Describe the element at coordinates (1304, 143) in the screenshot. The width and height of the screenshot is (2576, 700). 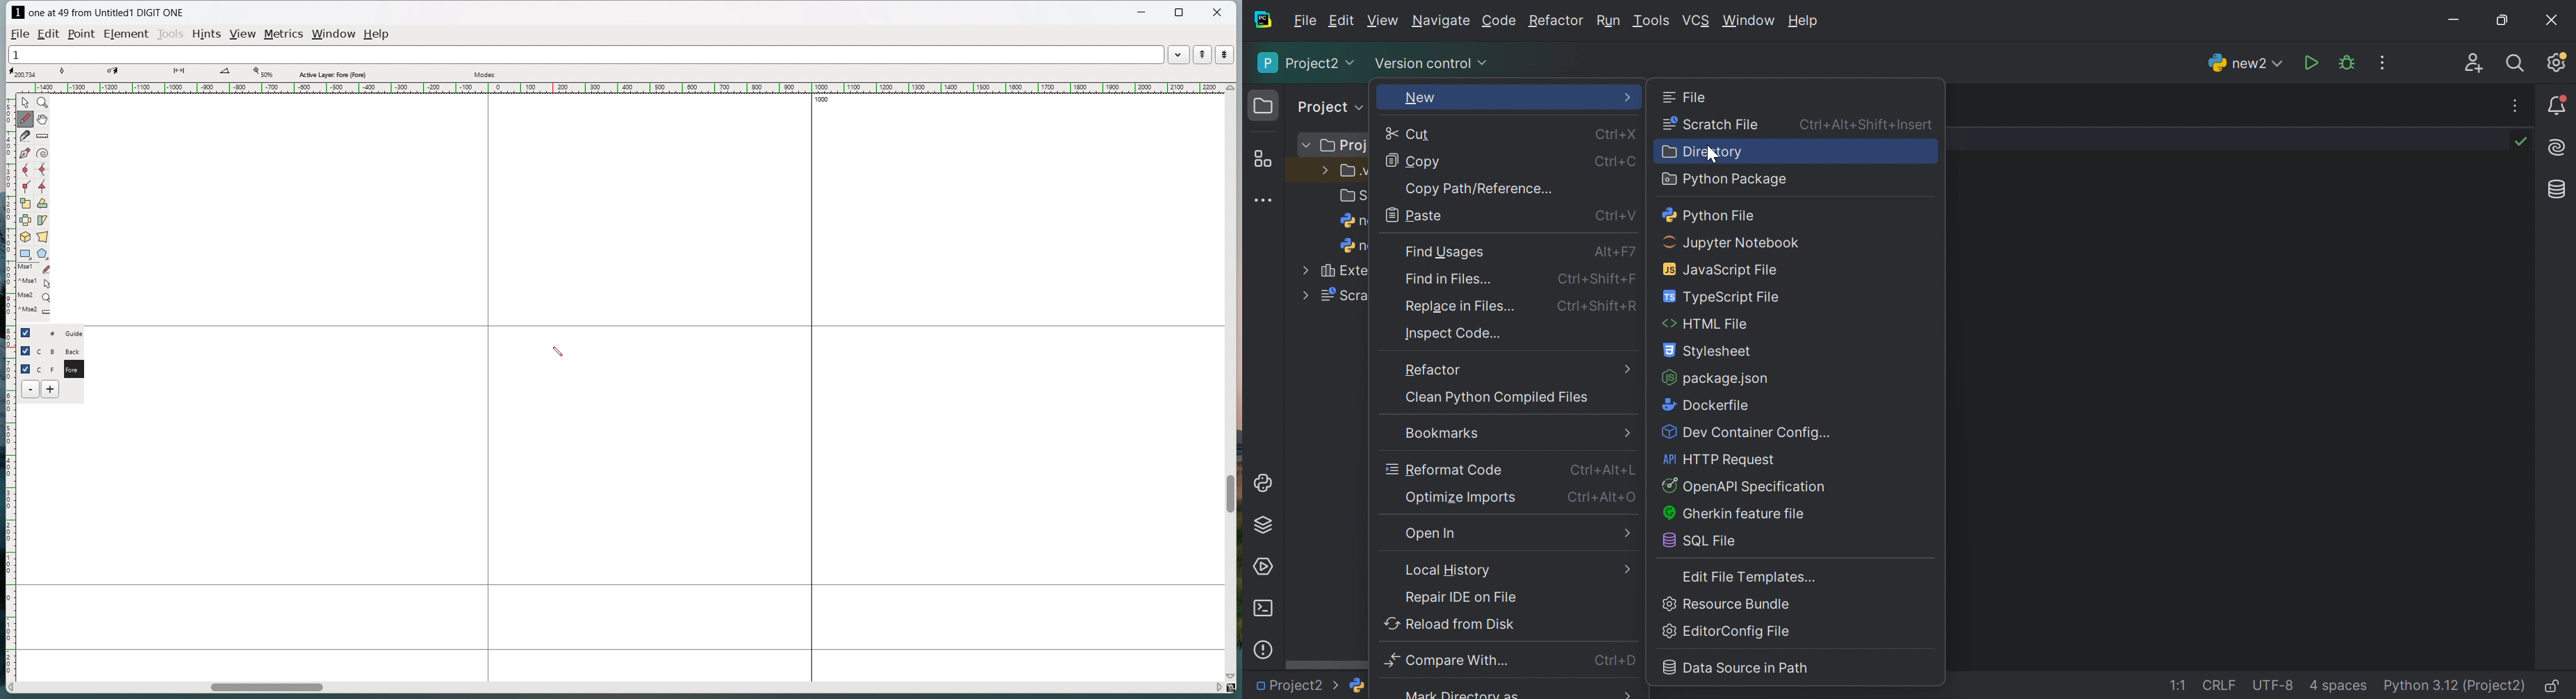
I see `More` at that location.